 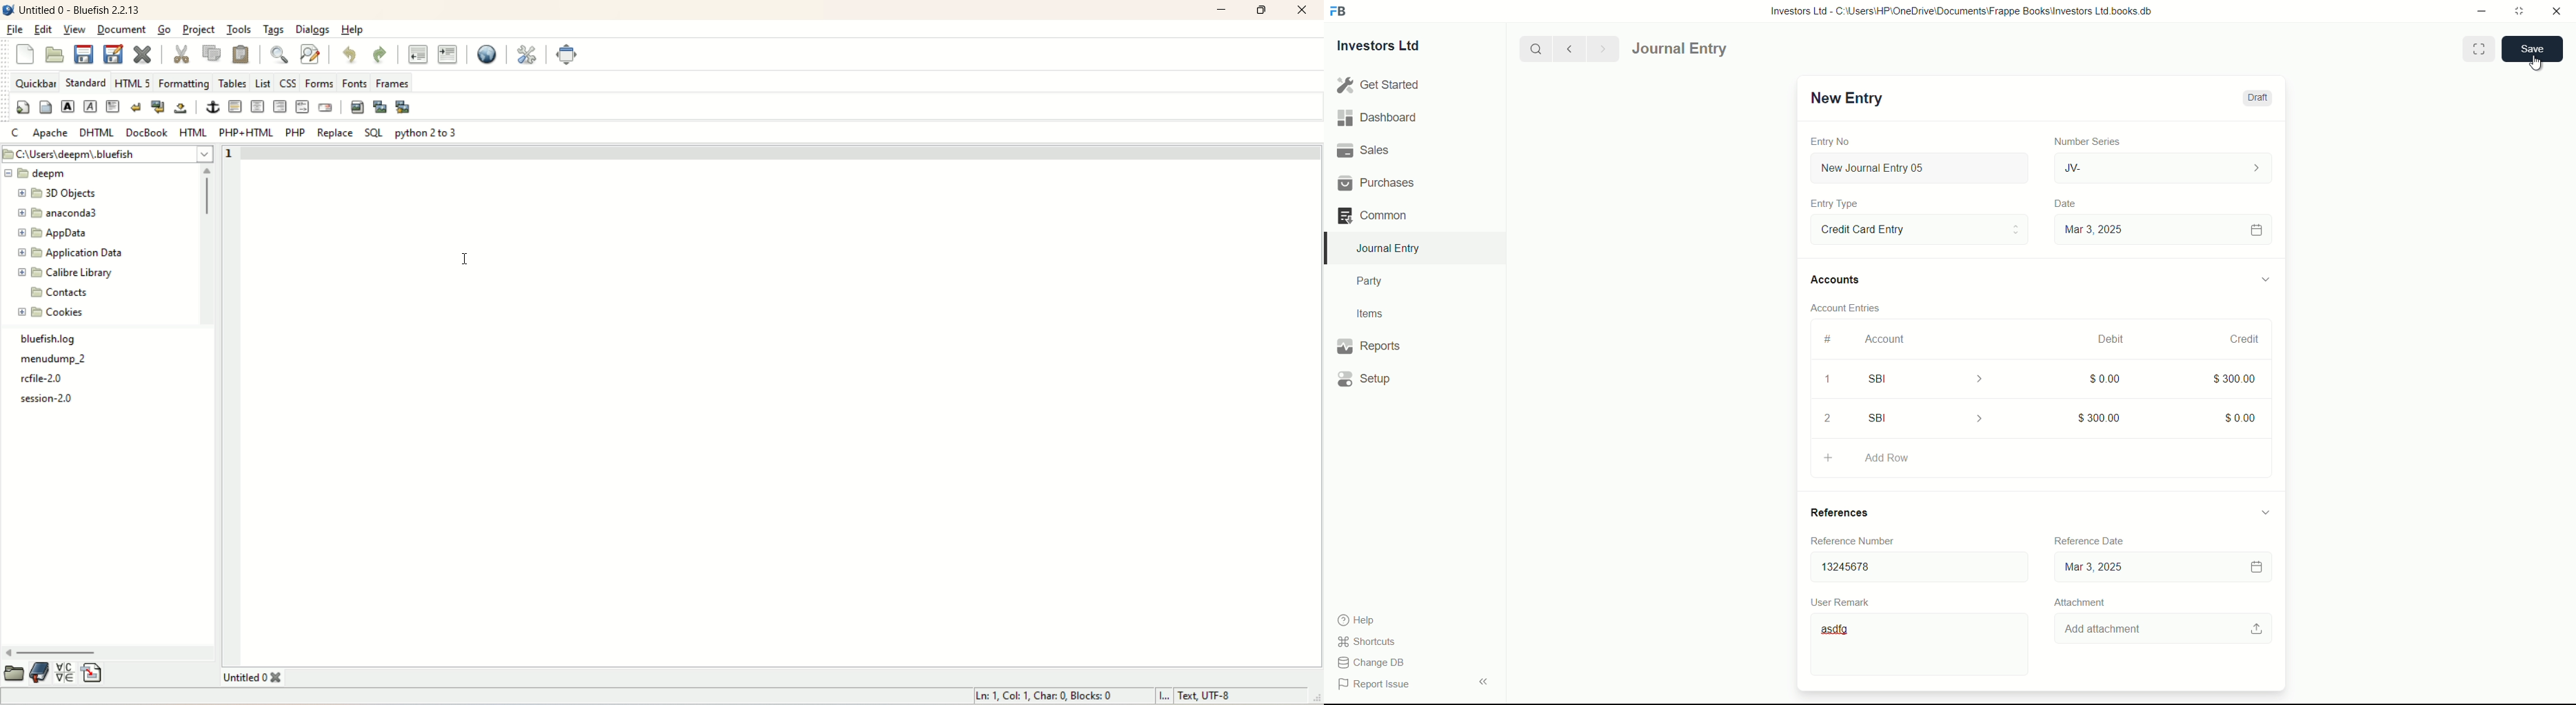 I want to click on C, so click(x=14, y=134).